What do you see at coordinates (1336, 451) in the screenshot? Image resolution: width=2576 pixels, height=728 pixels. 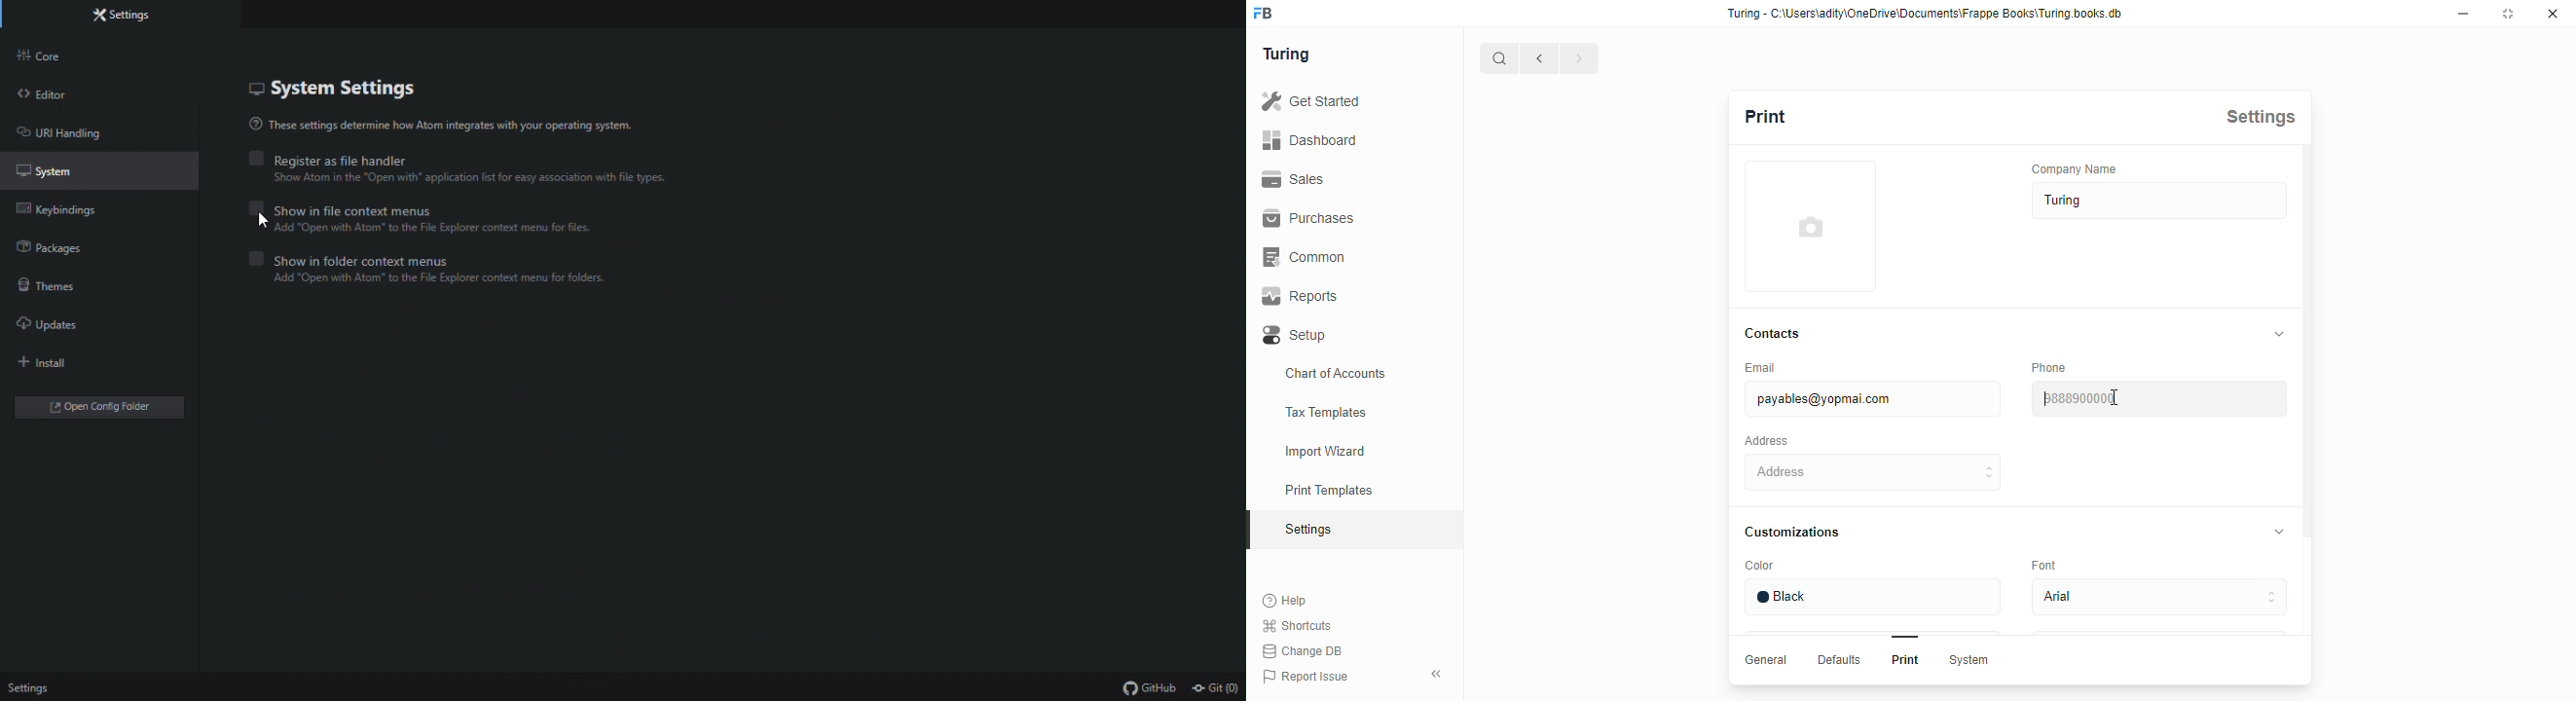 I see `Import Wizard` at bounding box center [1336, 451].